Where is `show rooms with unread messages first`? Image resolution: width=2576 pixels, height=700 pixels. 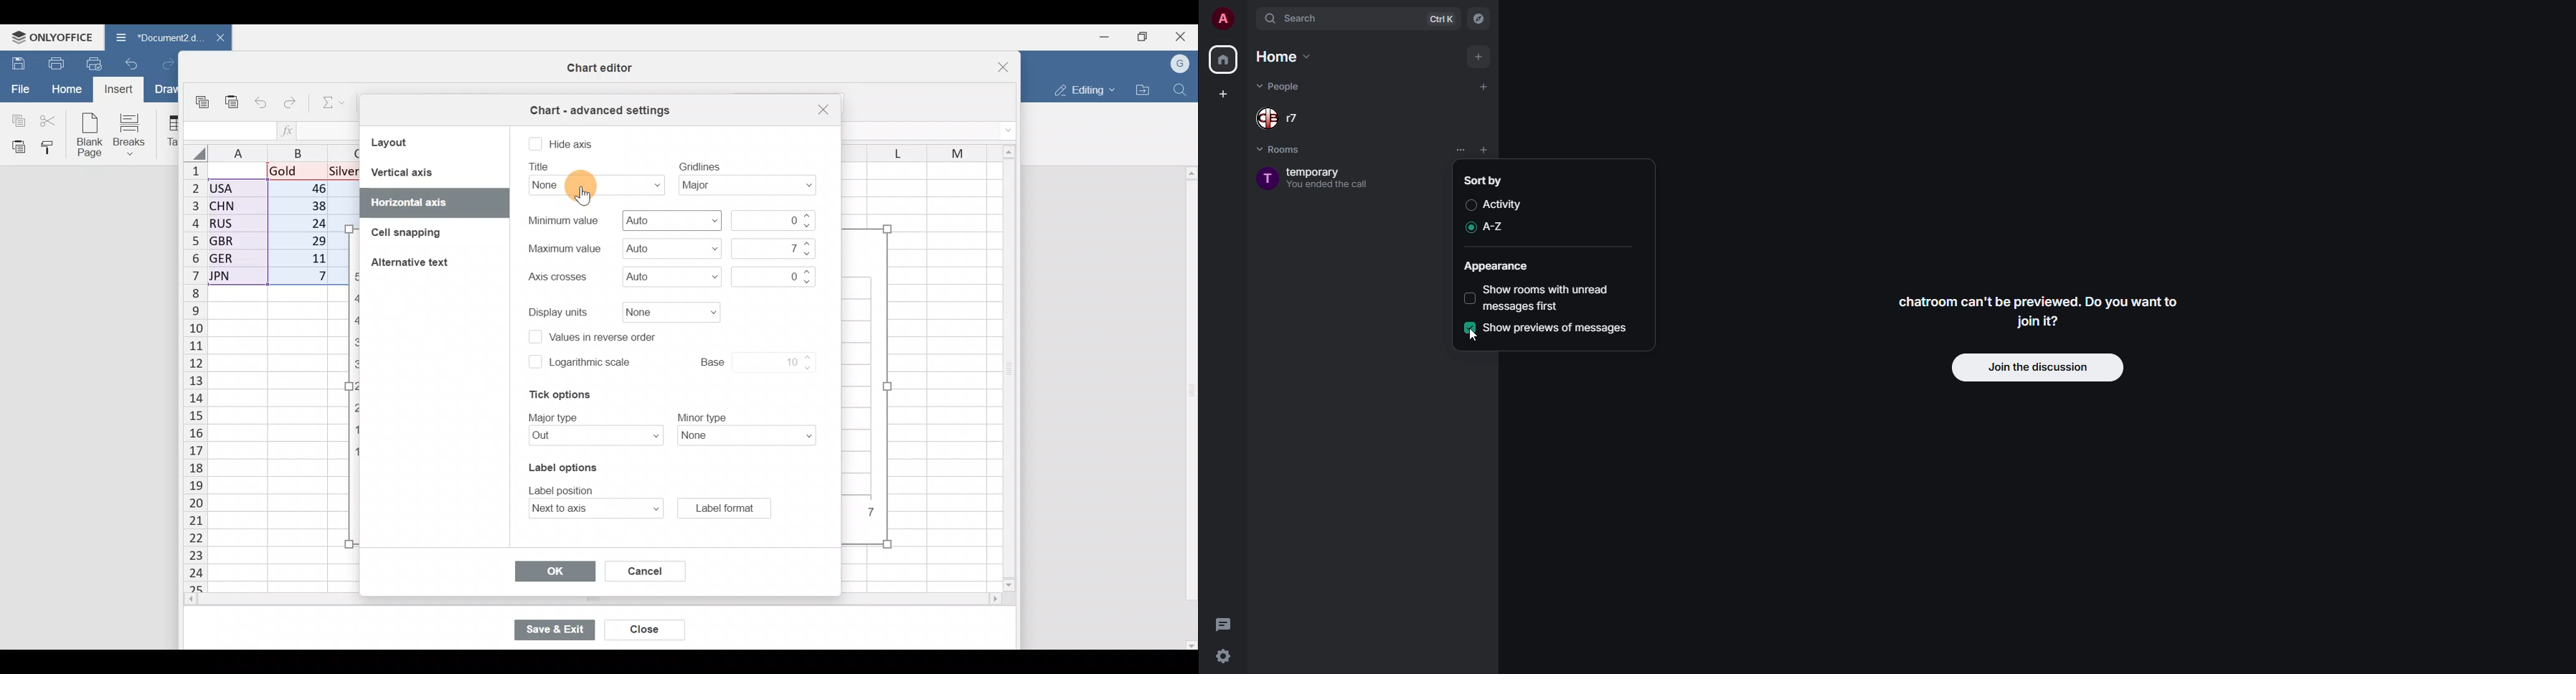
show rooms with unread messages first is located at coordinates (1552, 297).